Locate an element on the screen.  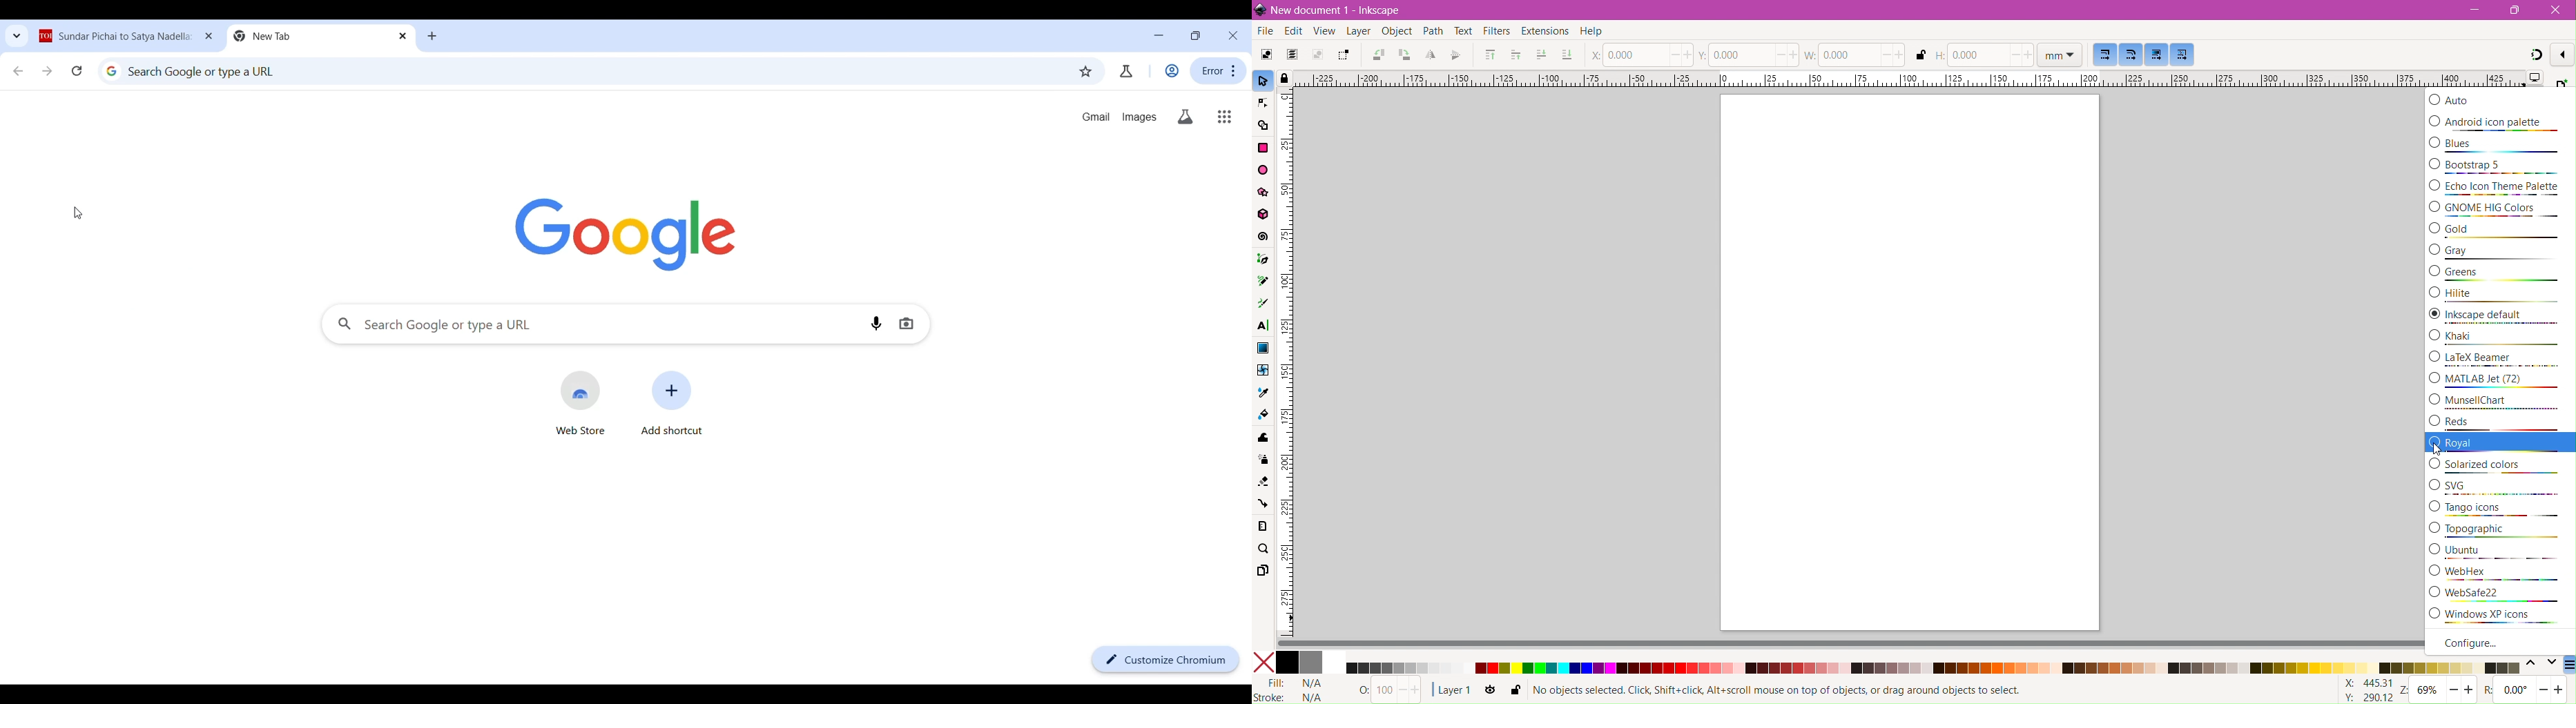
Horizontal Ruler is located at coordinates (1906, 79).